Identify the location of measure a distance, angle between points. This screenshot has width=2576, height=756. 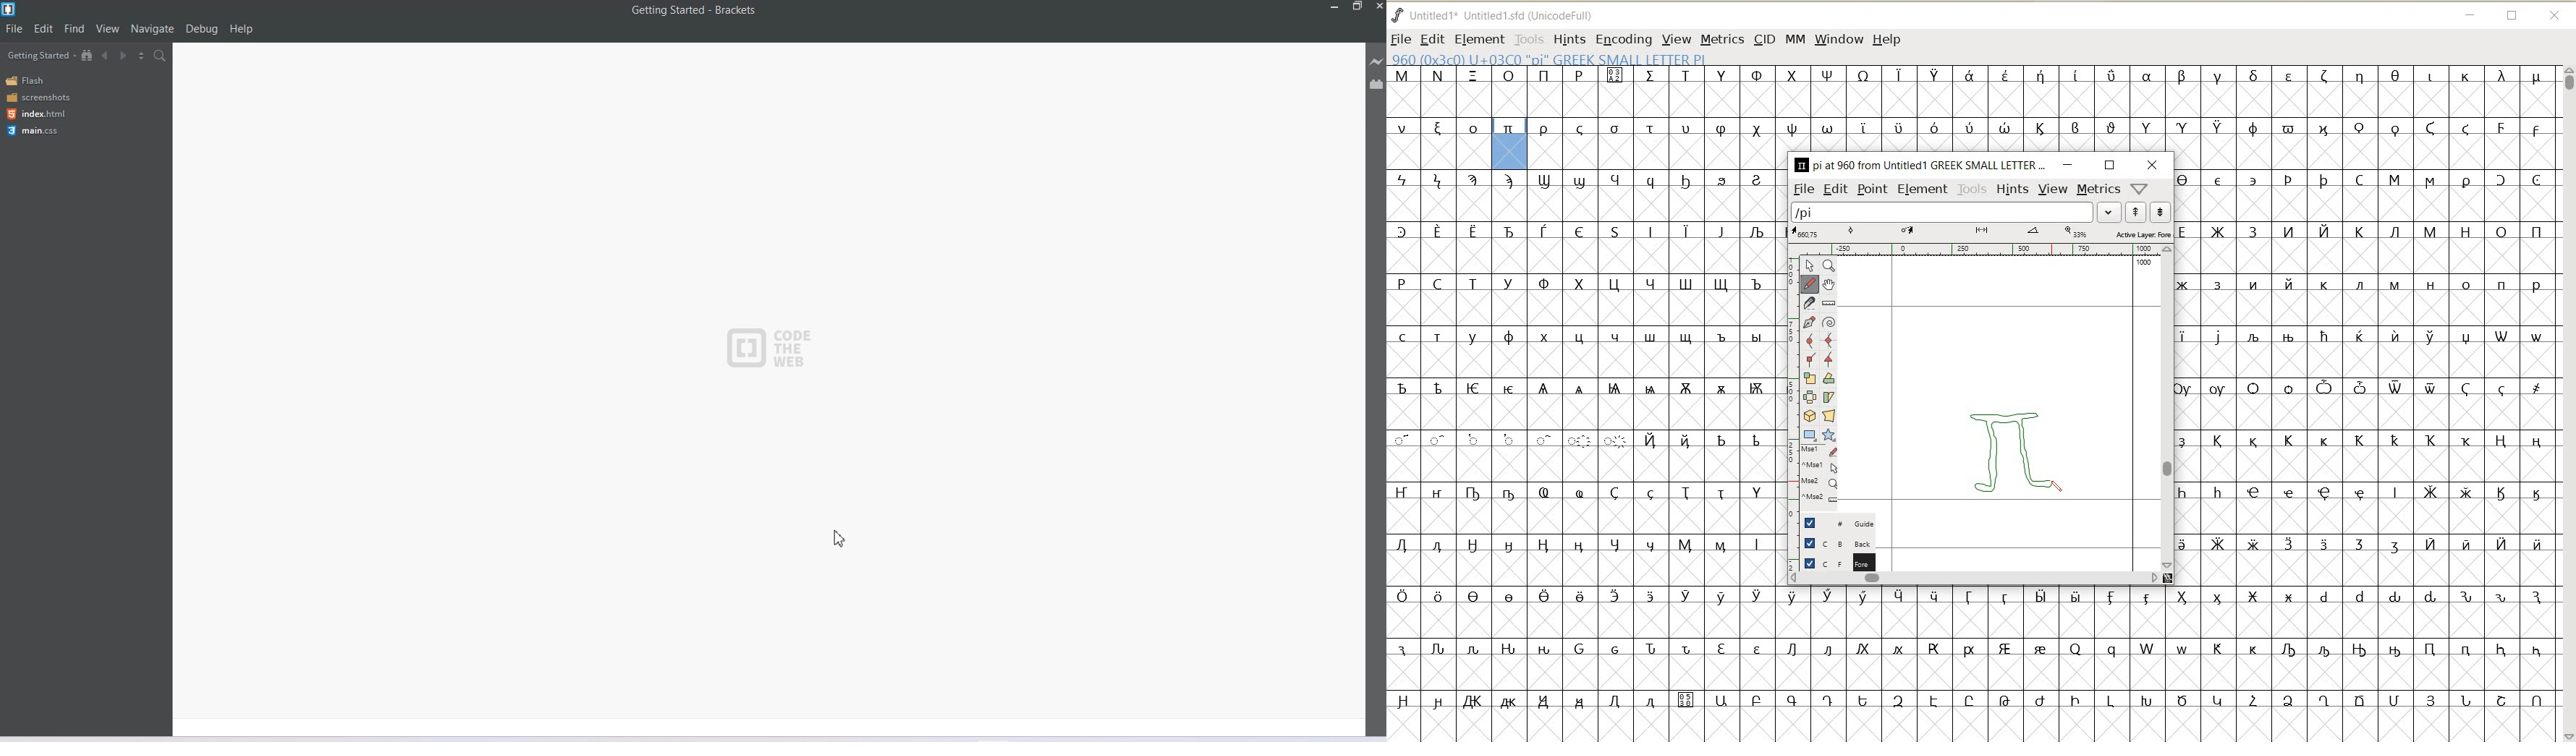
(1829, 303).